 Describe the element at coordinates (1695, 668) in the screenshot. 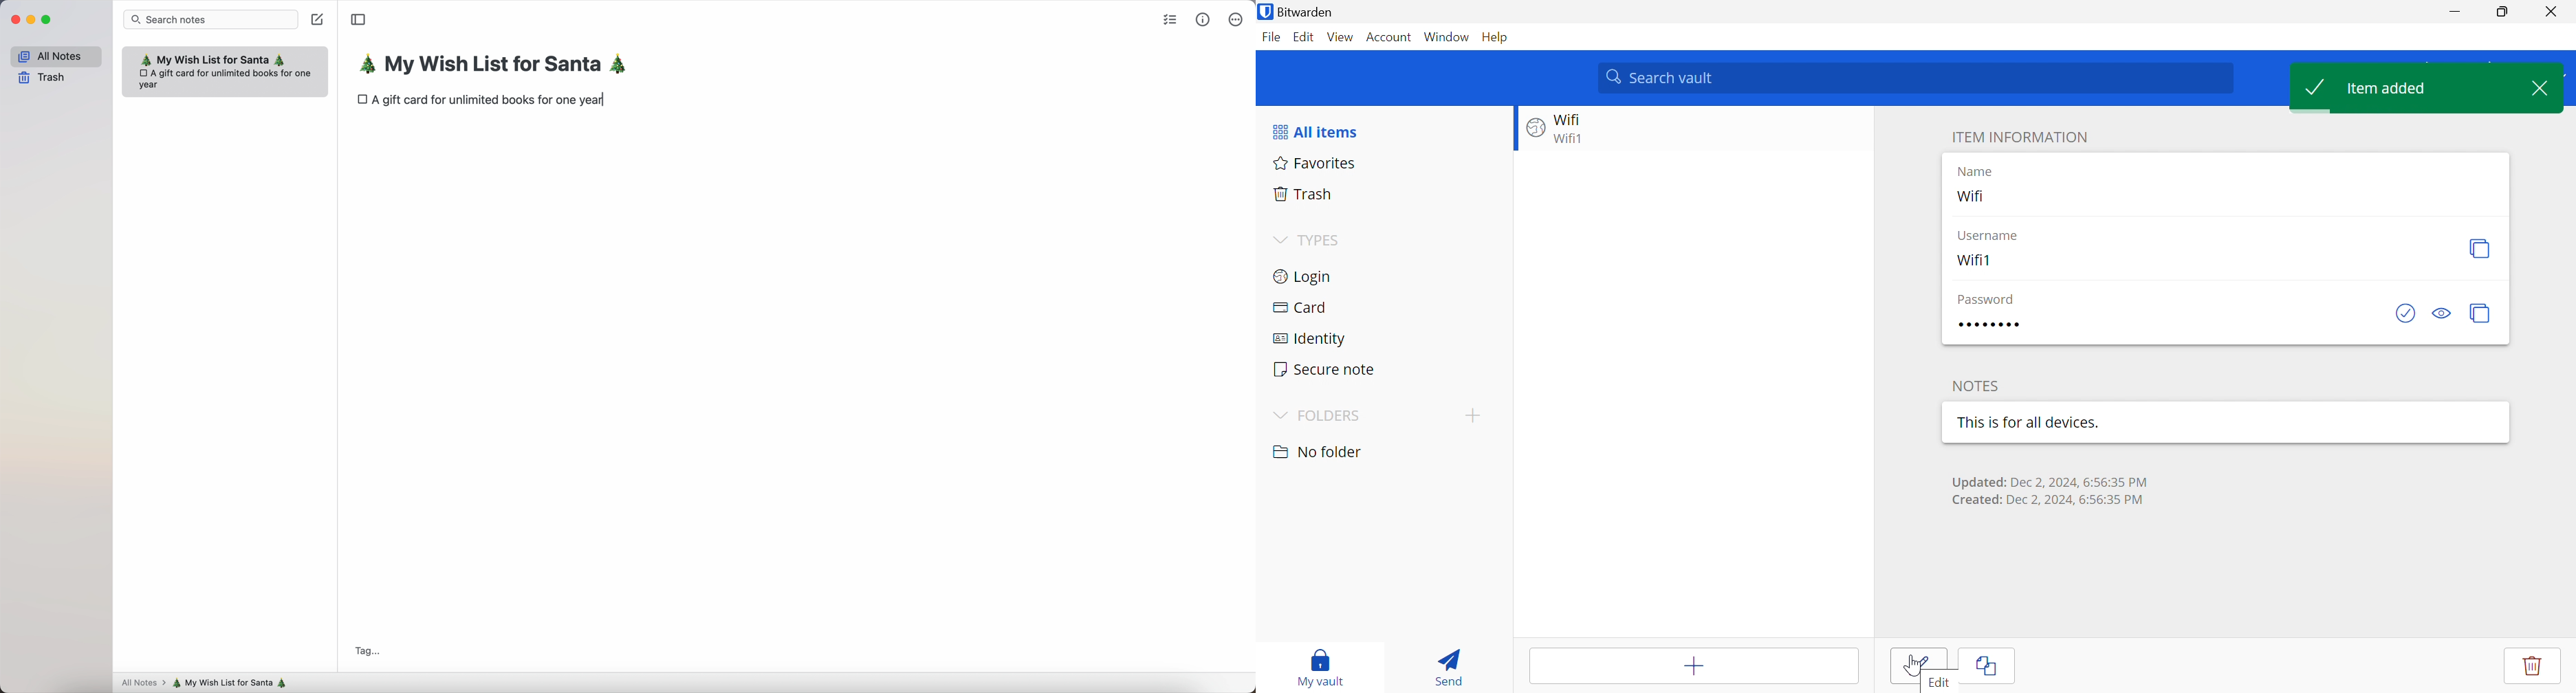

I see `Add item` at that location.